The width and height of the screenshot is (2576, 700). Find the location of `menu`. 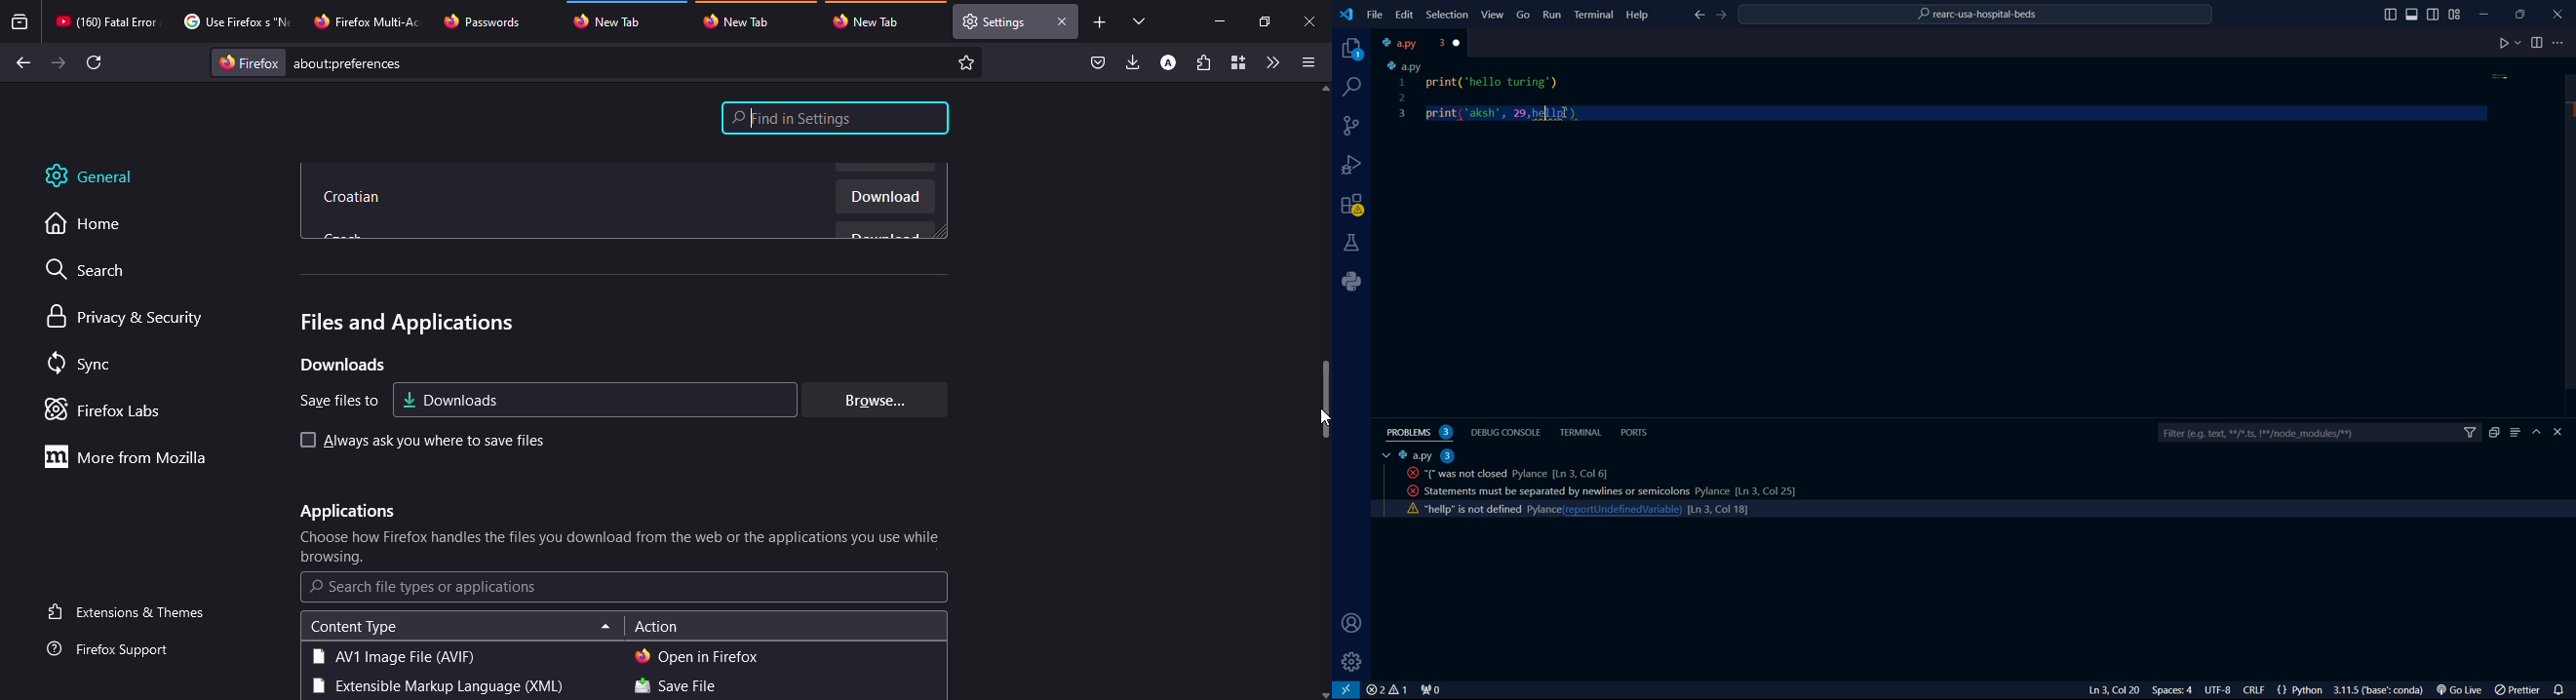

menu is located at coordinates (1305, 62).